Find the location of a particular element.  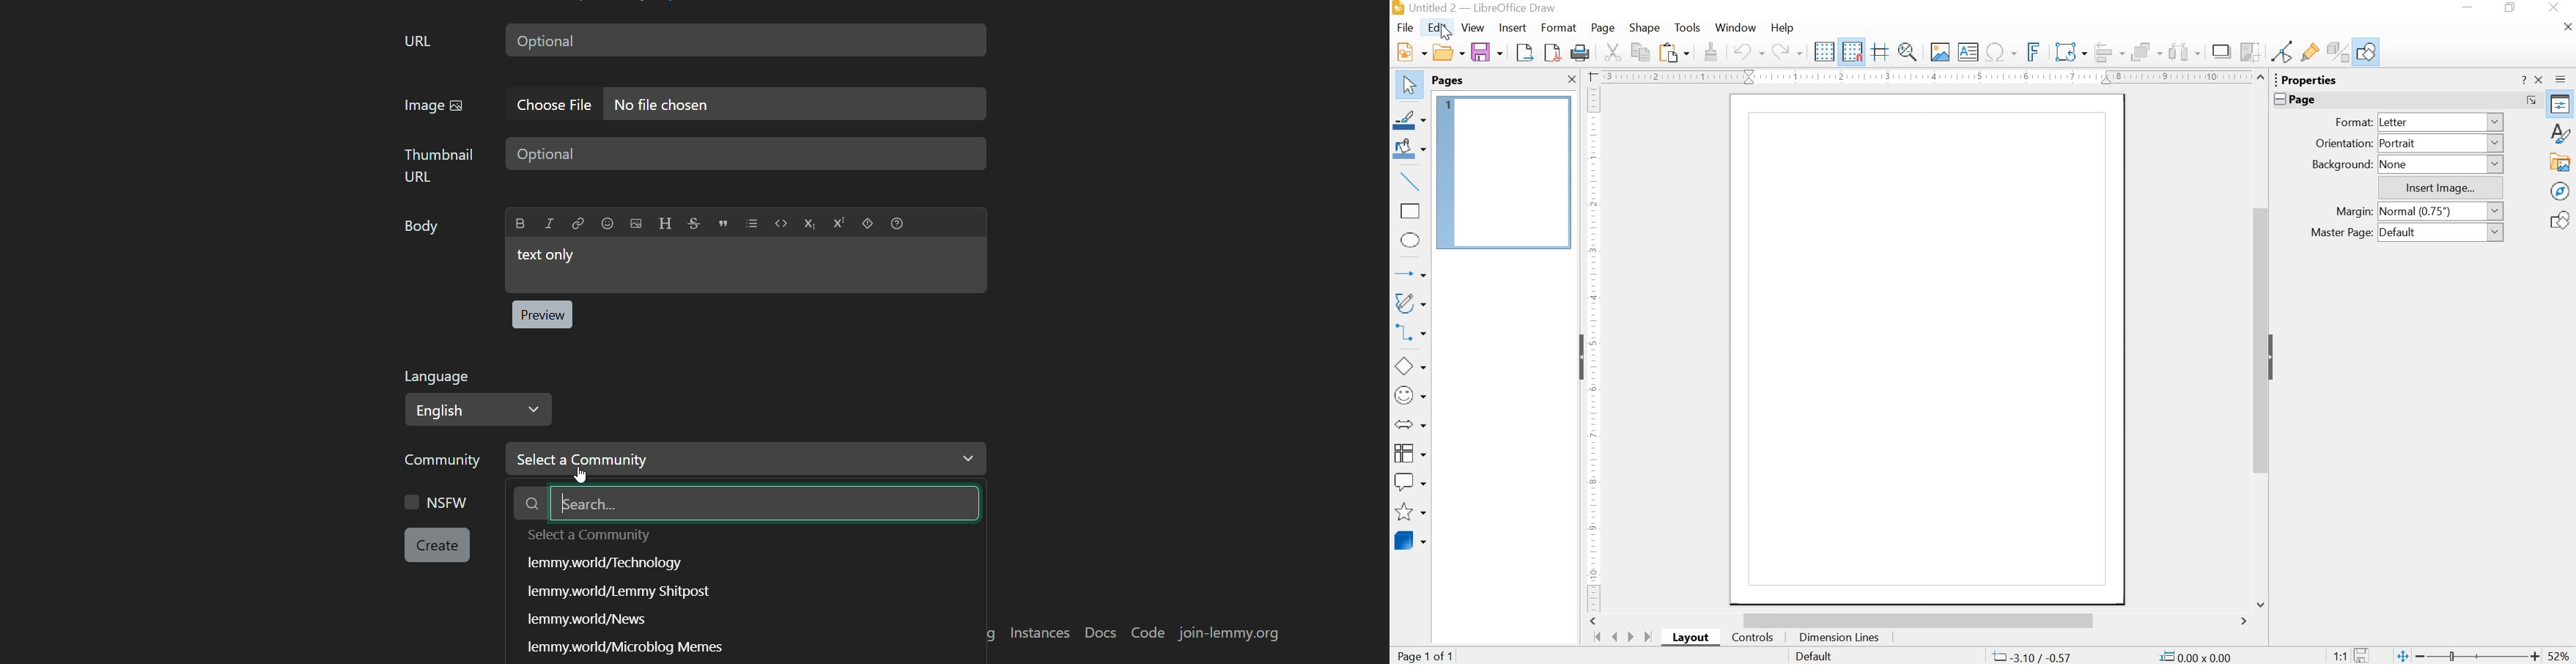

Zoom & Pan (Ctrl to Zoom Out, Shift to Pan) is located at coordinates (1908, 52).